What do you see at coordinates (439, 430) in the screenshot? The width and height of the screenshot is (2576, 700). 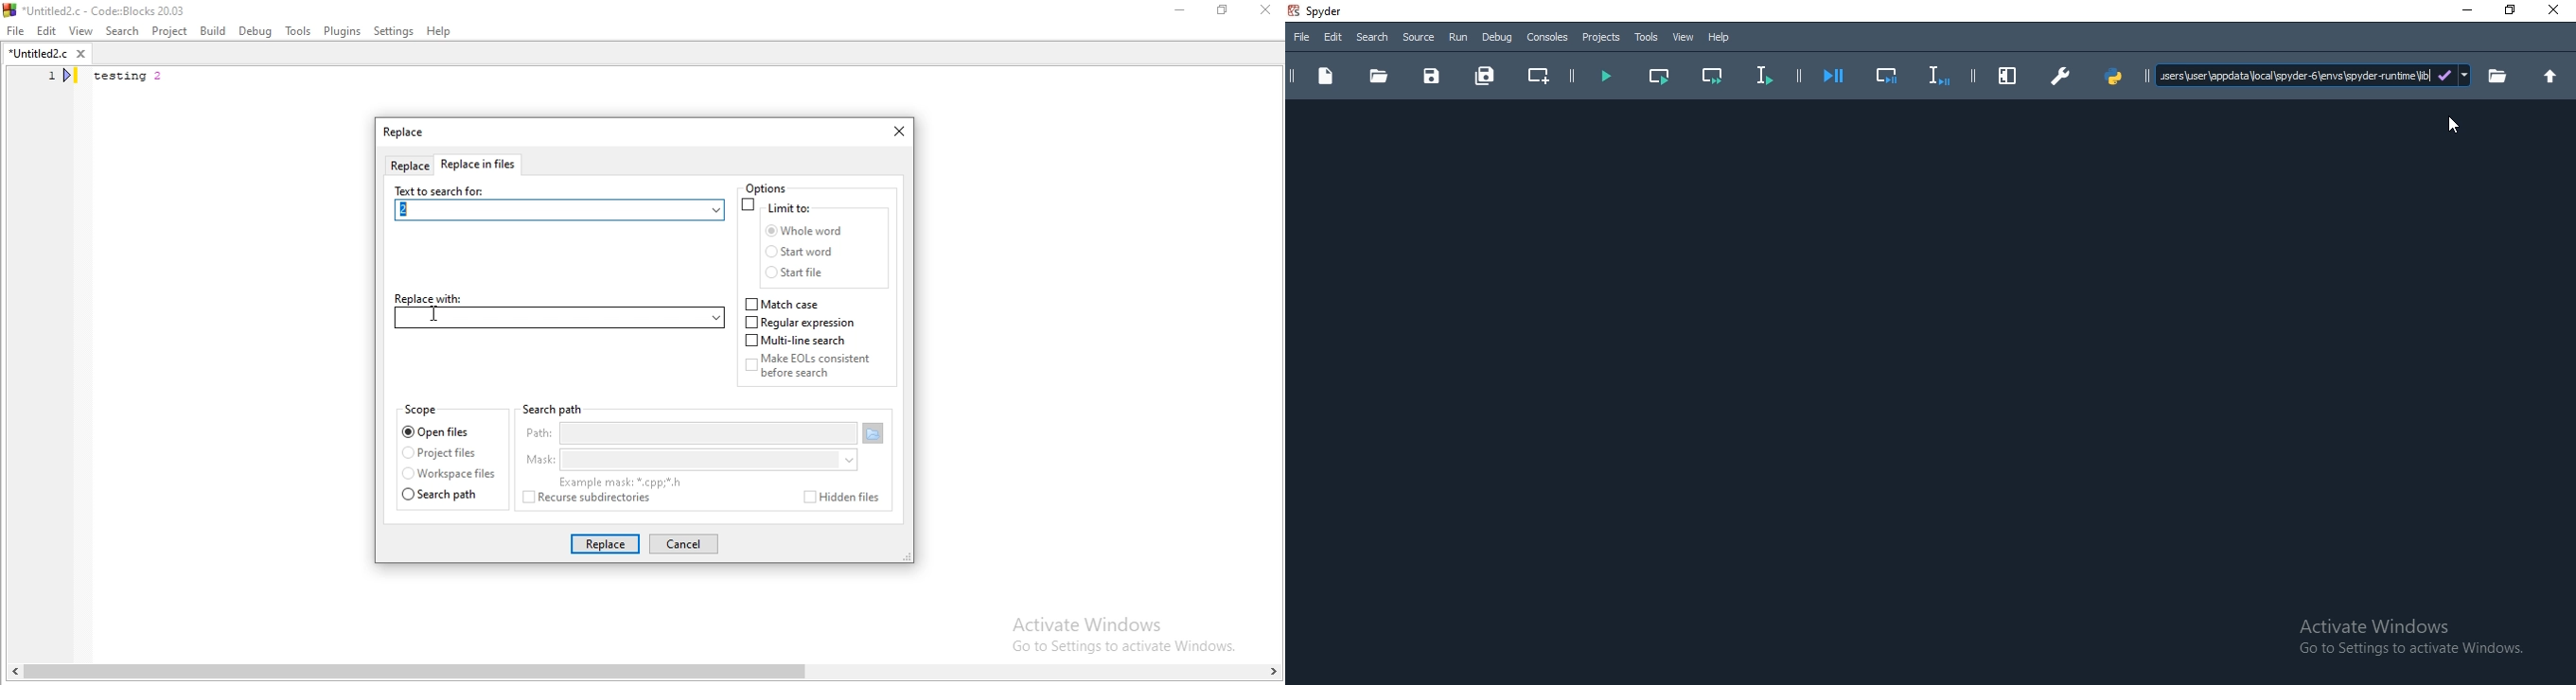 I see `open files` at bounding box center [439, 430].